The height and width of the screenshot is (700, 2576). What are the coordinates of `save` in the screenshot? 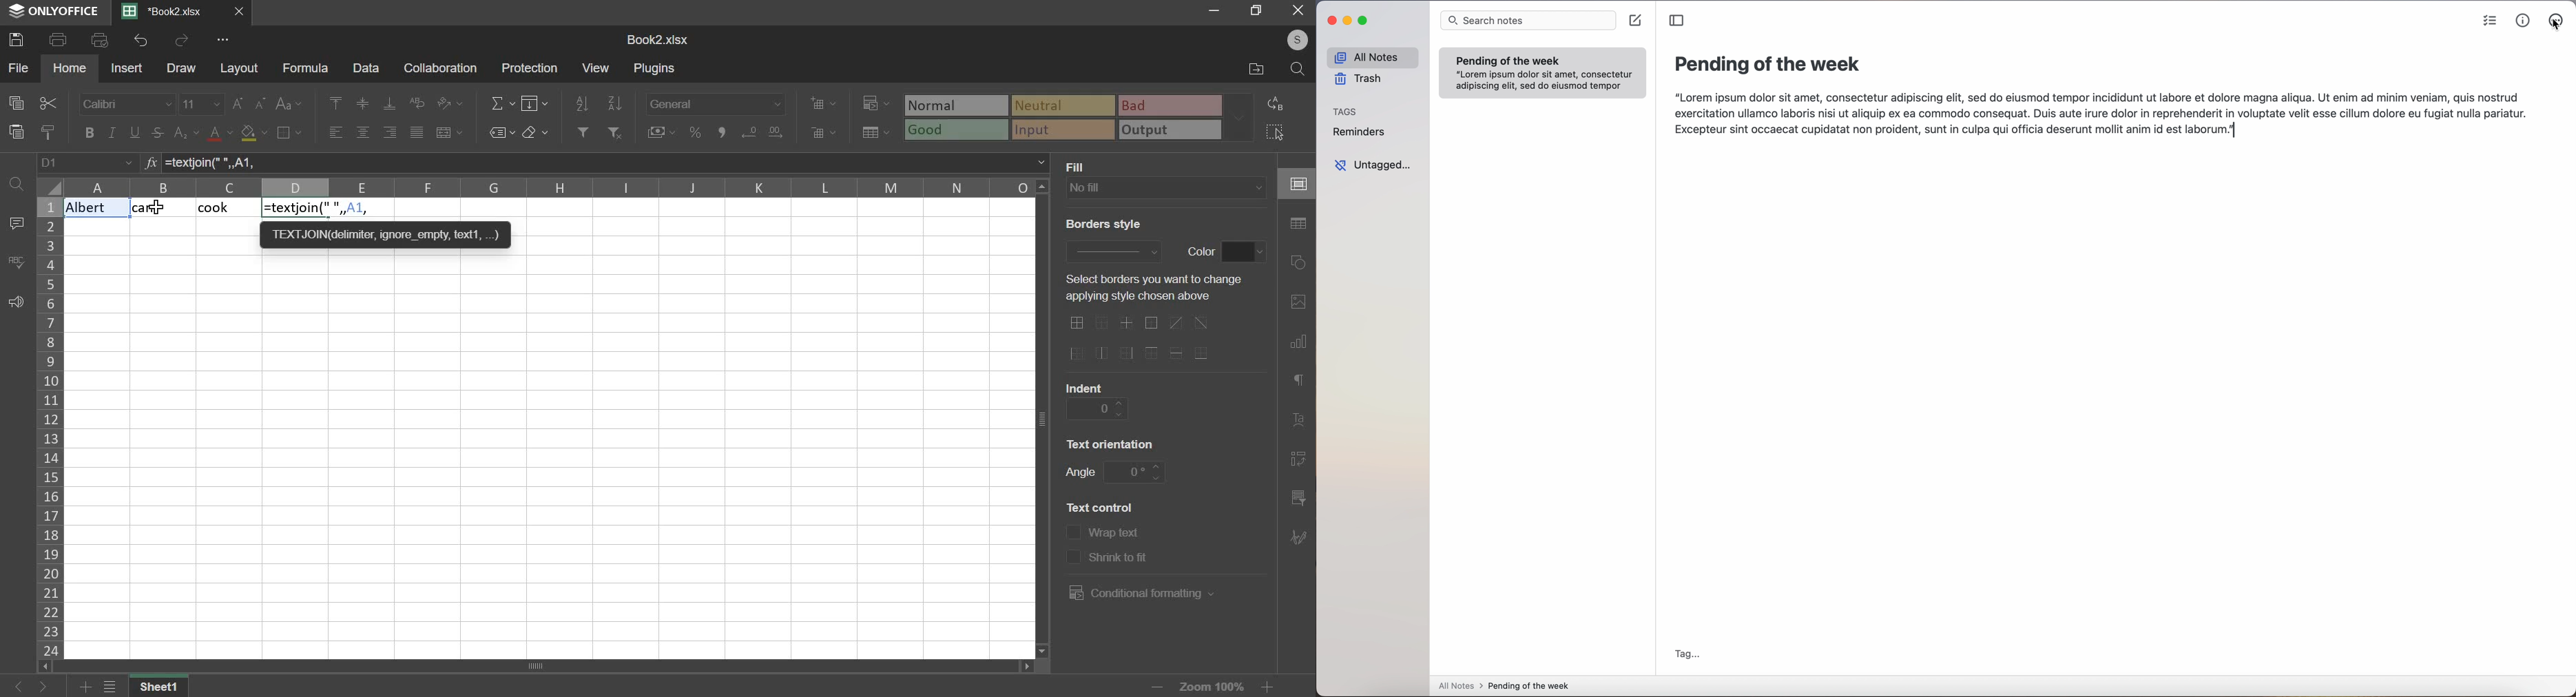 It's located at (19, 39).